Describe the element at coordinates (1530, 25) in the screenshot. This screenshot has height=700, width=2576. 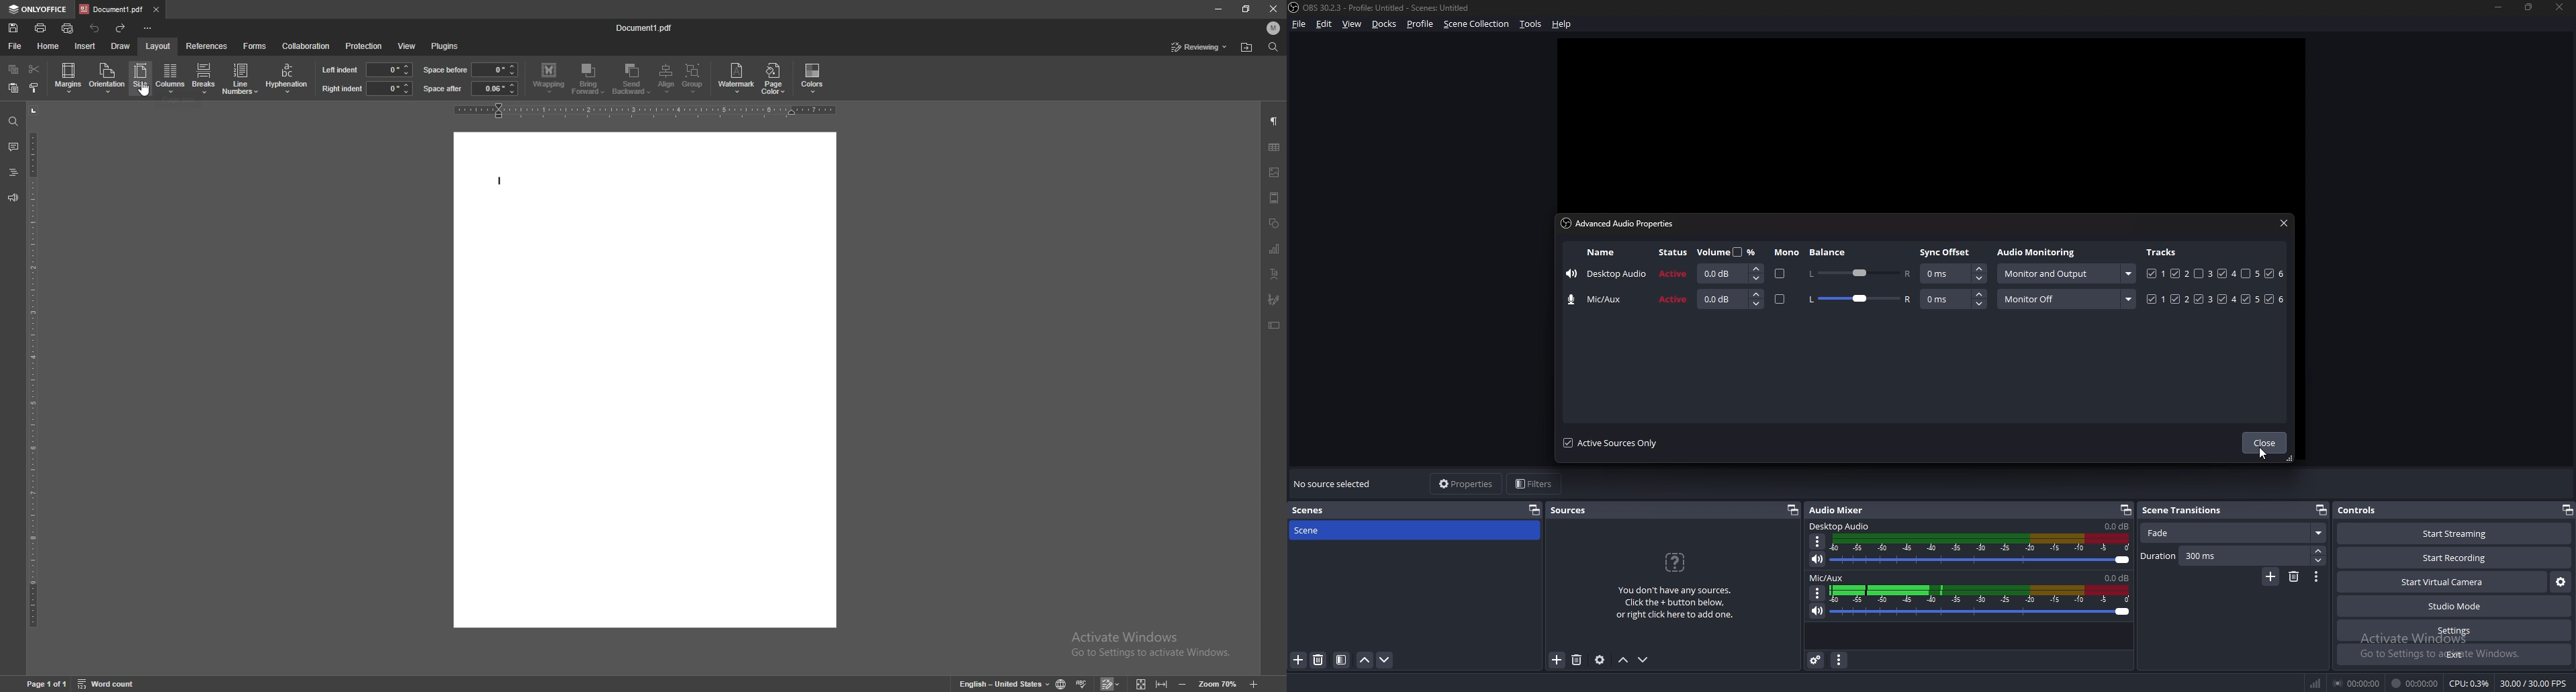
I see `tools` at that location.